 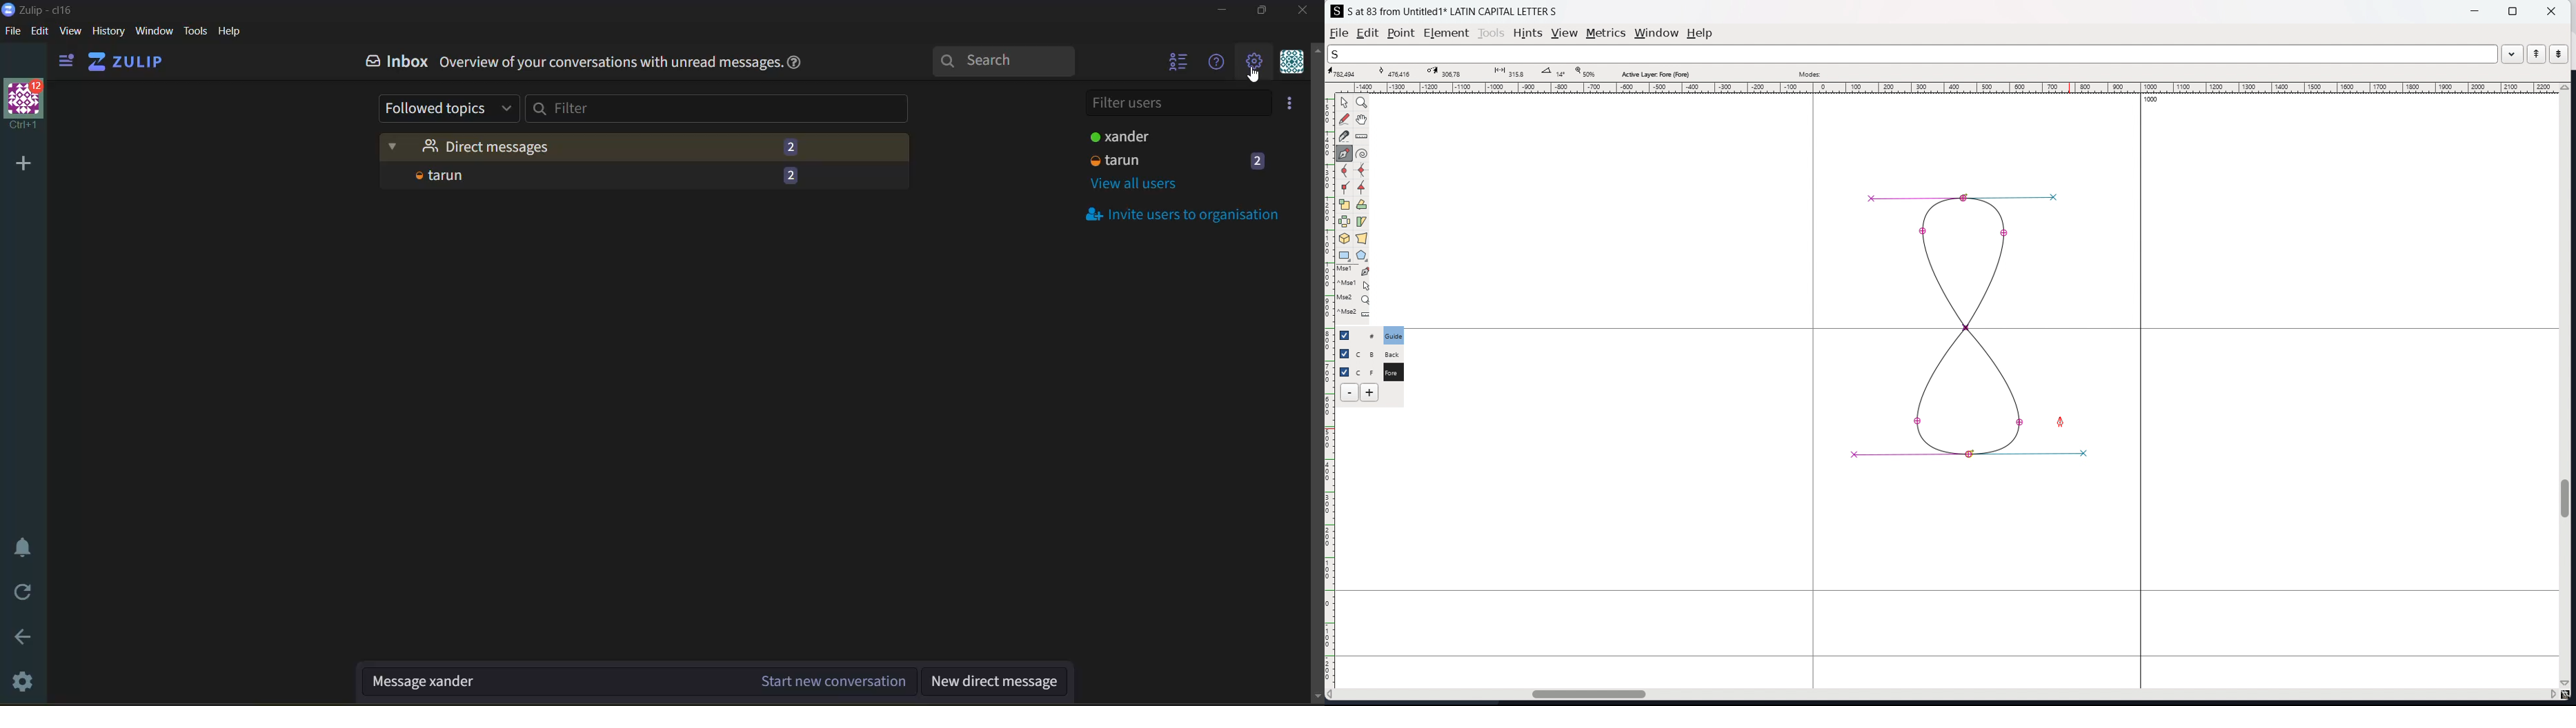 I want to click on search, so click(x=1008, y=59).